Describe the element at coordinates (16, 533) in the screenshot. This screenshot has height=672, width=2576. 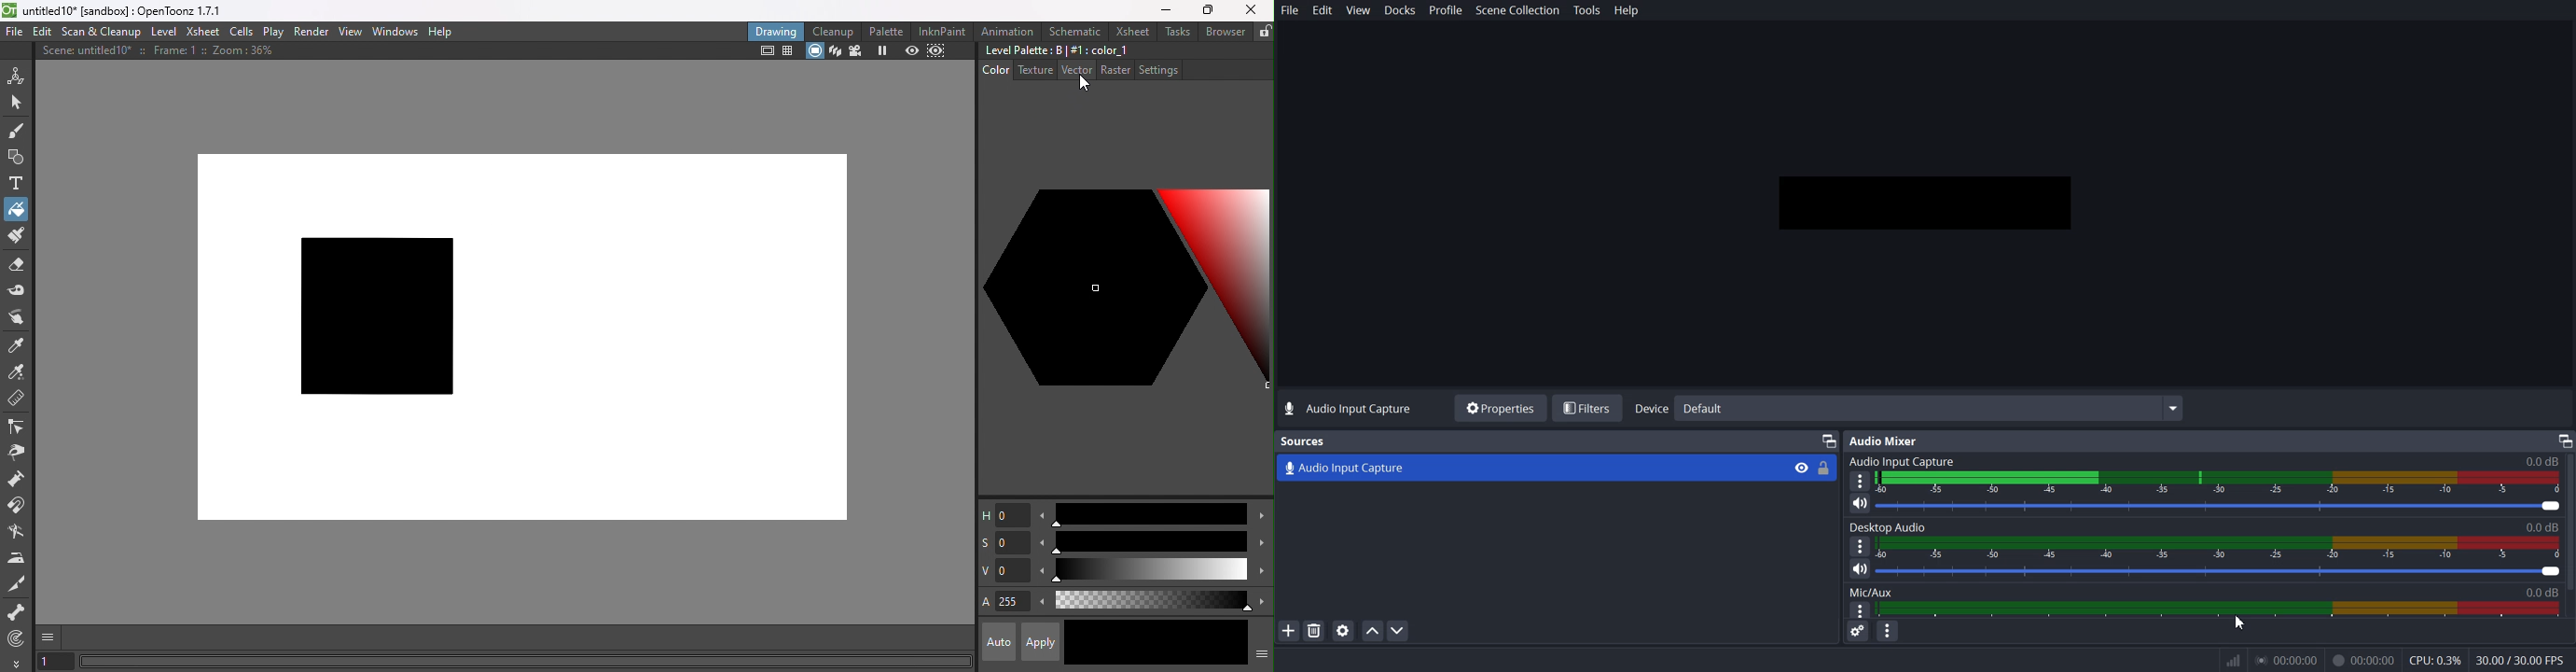
I see `Cutter tool` at that location.